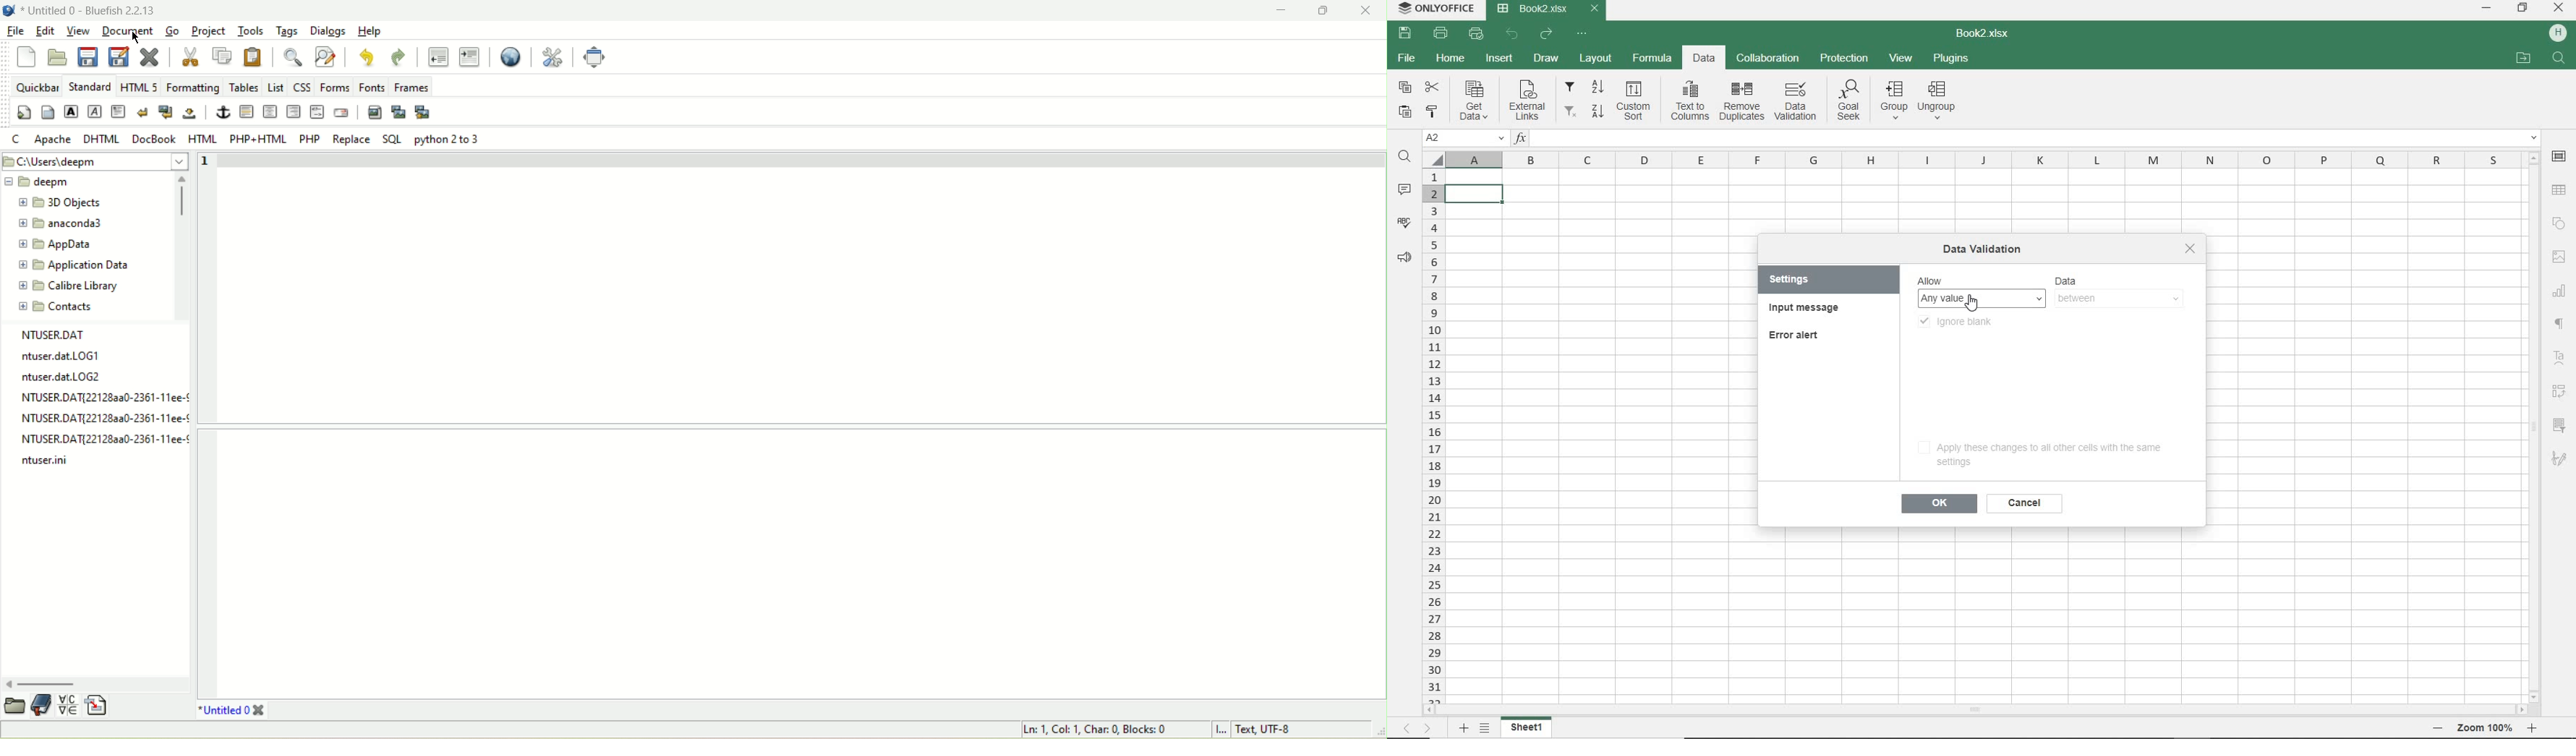 This screenshot has height=756, width=2576. What do you see at coordinates (371, 30) in the screenshot?
I see `help` at bounding box center [371, 30].